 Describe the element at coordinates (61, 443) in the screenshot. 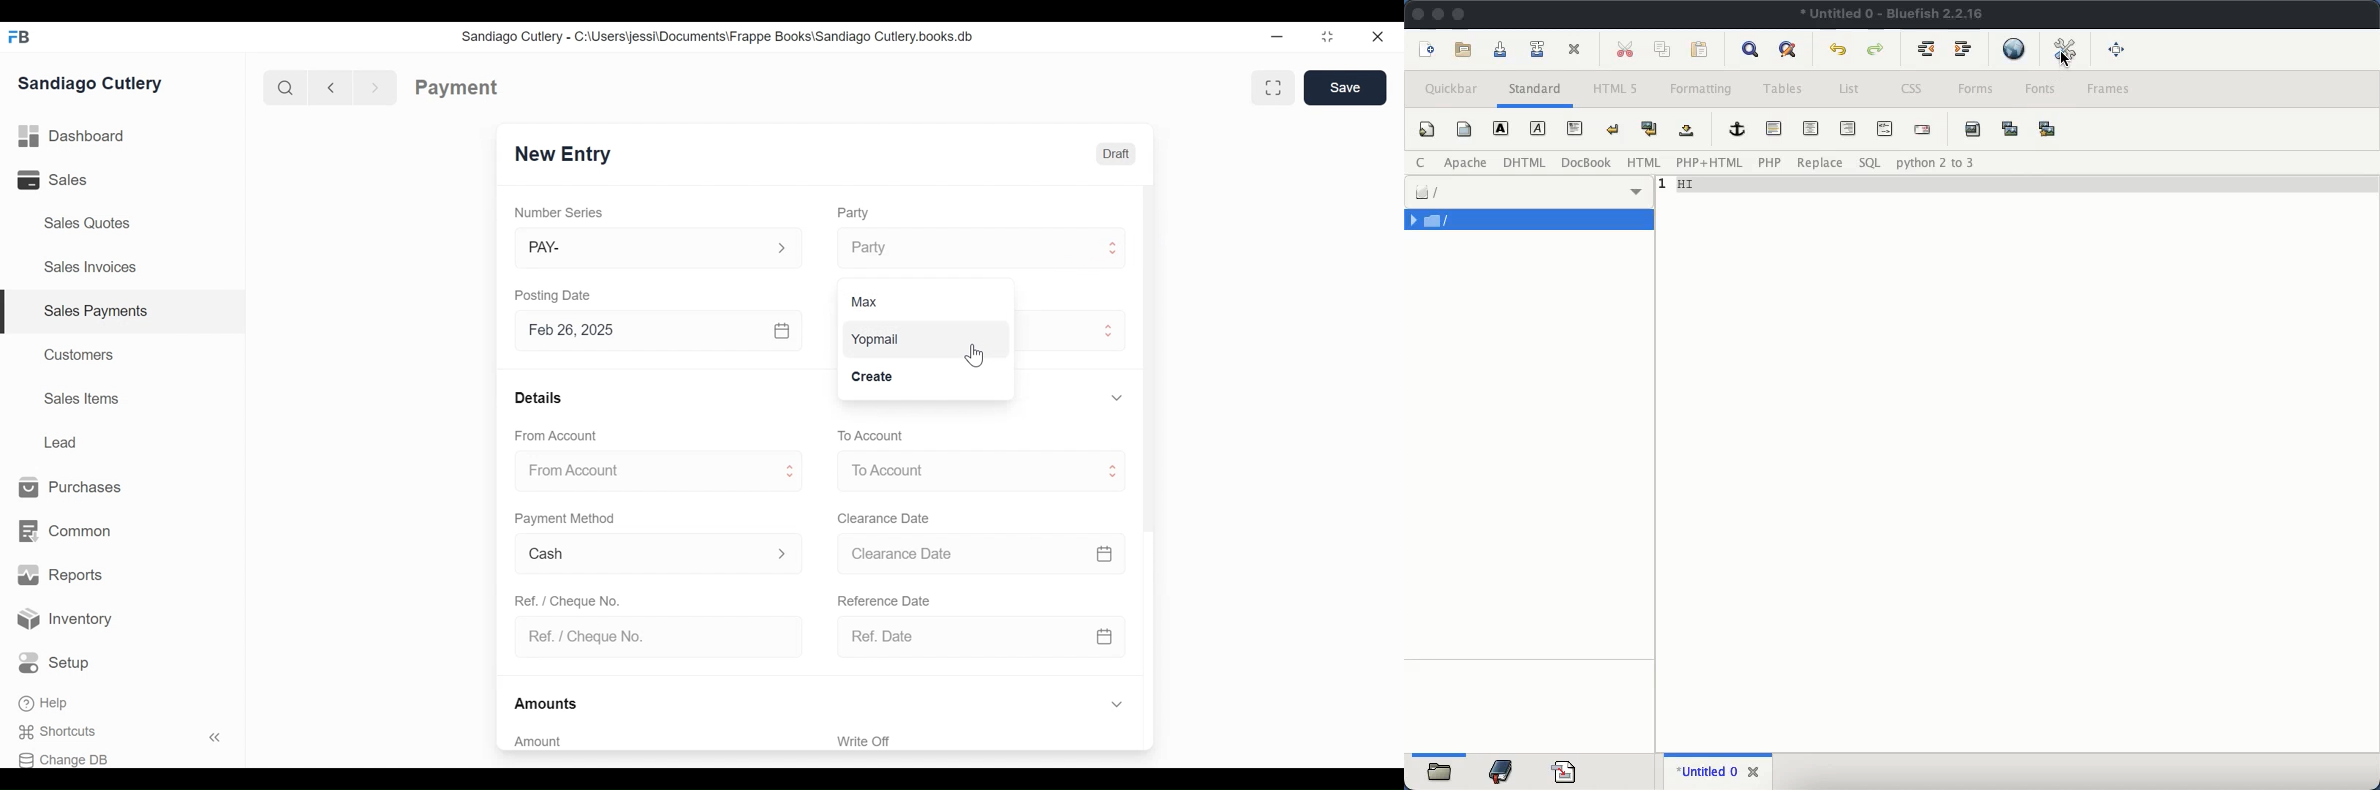

I see `Lead` at that location.